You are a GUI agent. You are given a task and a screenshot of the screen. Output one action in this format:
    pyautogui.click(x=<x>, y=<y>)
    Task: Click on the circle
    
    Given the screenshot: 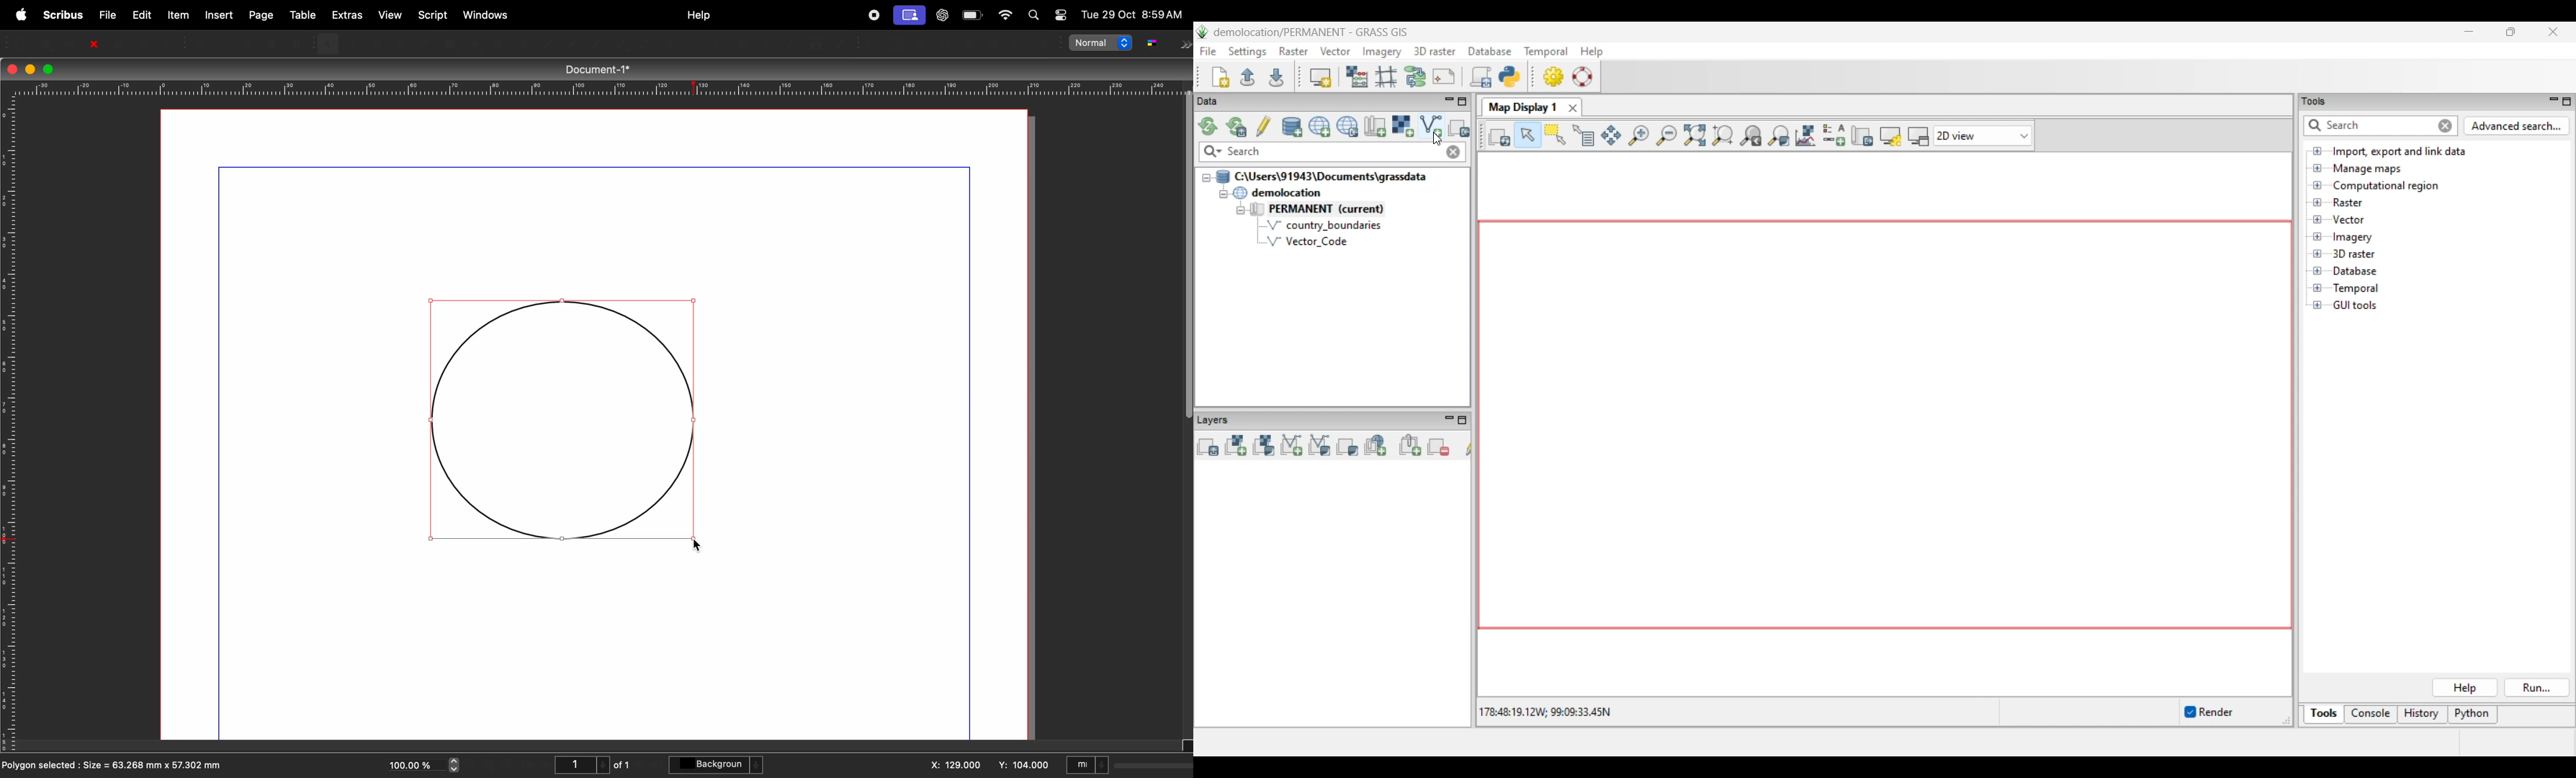 What is the action you would take?
    pyautogui.click(x=561, y=421)
    